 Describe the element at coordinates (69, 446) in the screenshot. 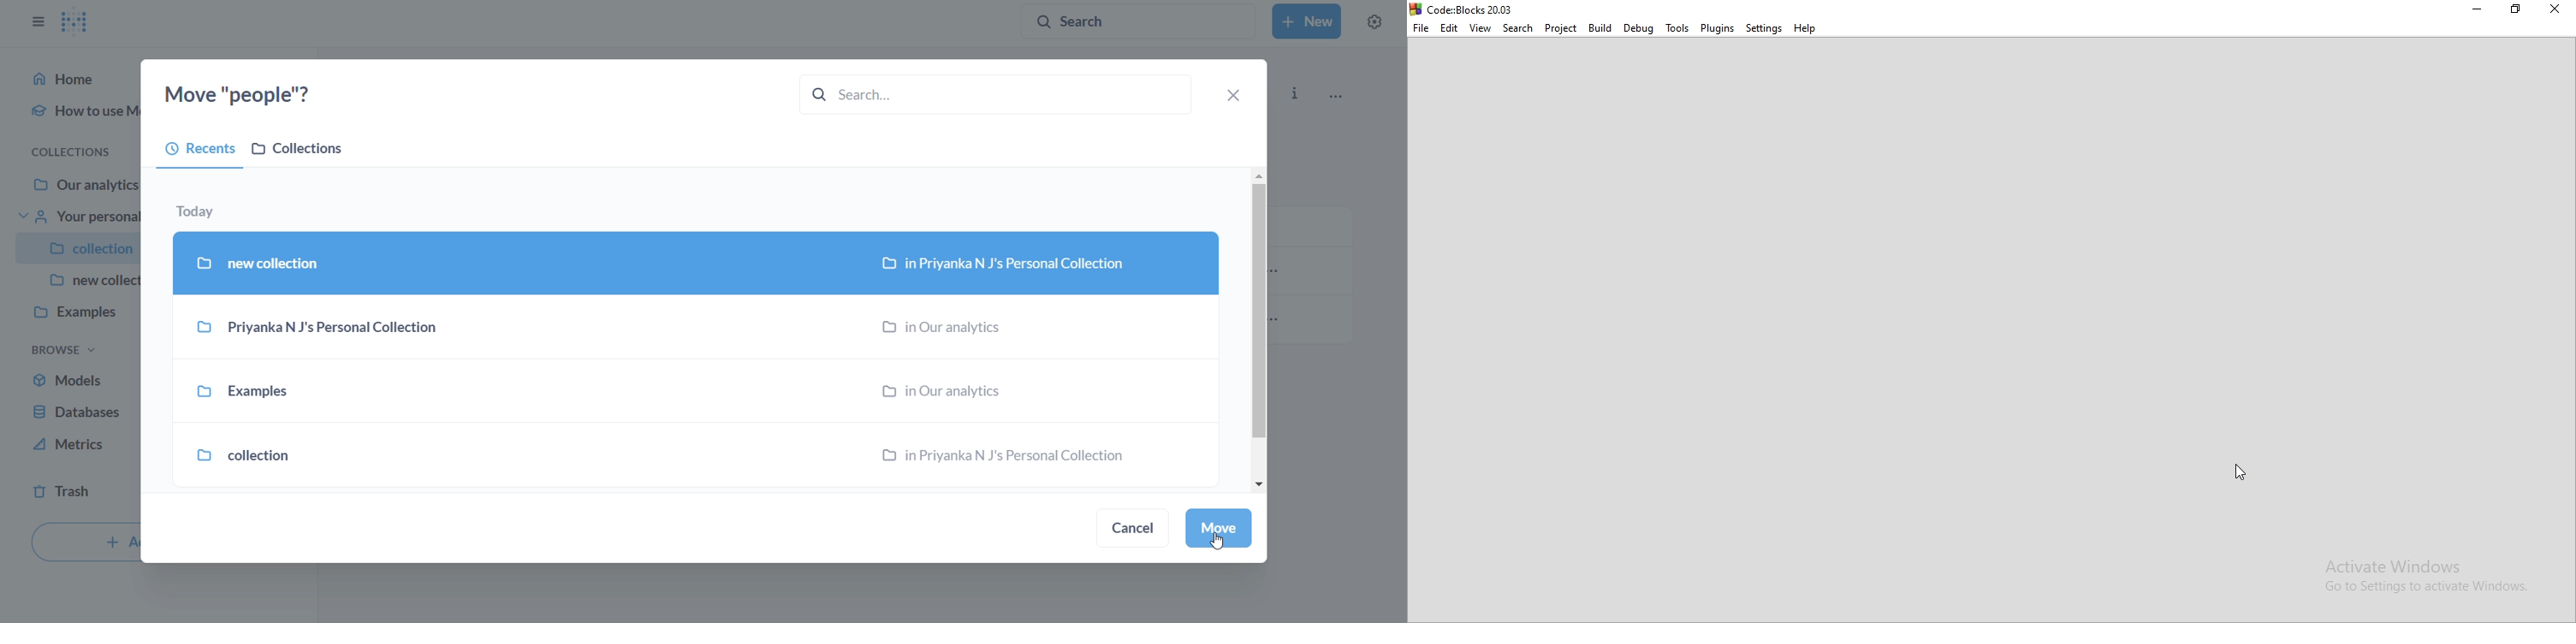

I see `metrics` at that location.